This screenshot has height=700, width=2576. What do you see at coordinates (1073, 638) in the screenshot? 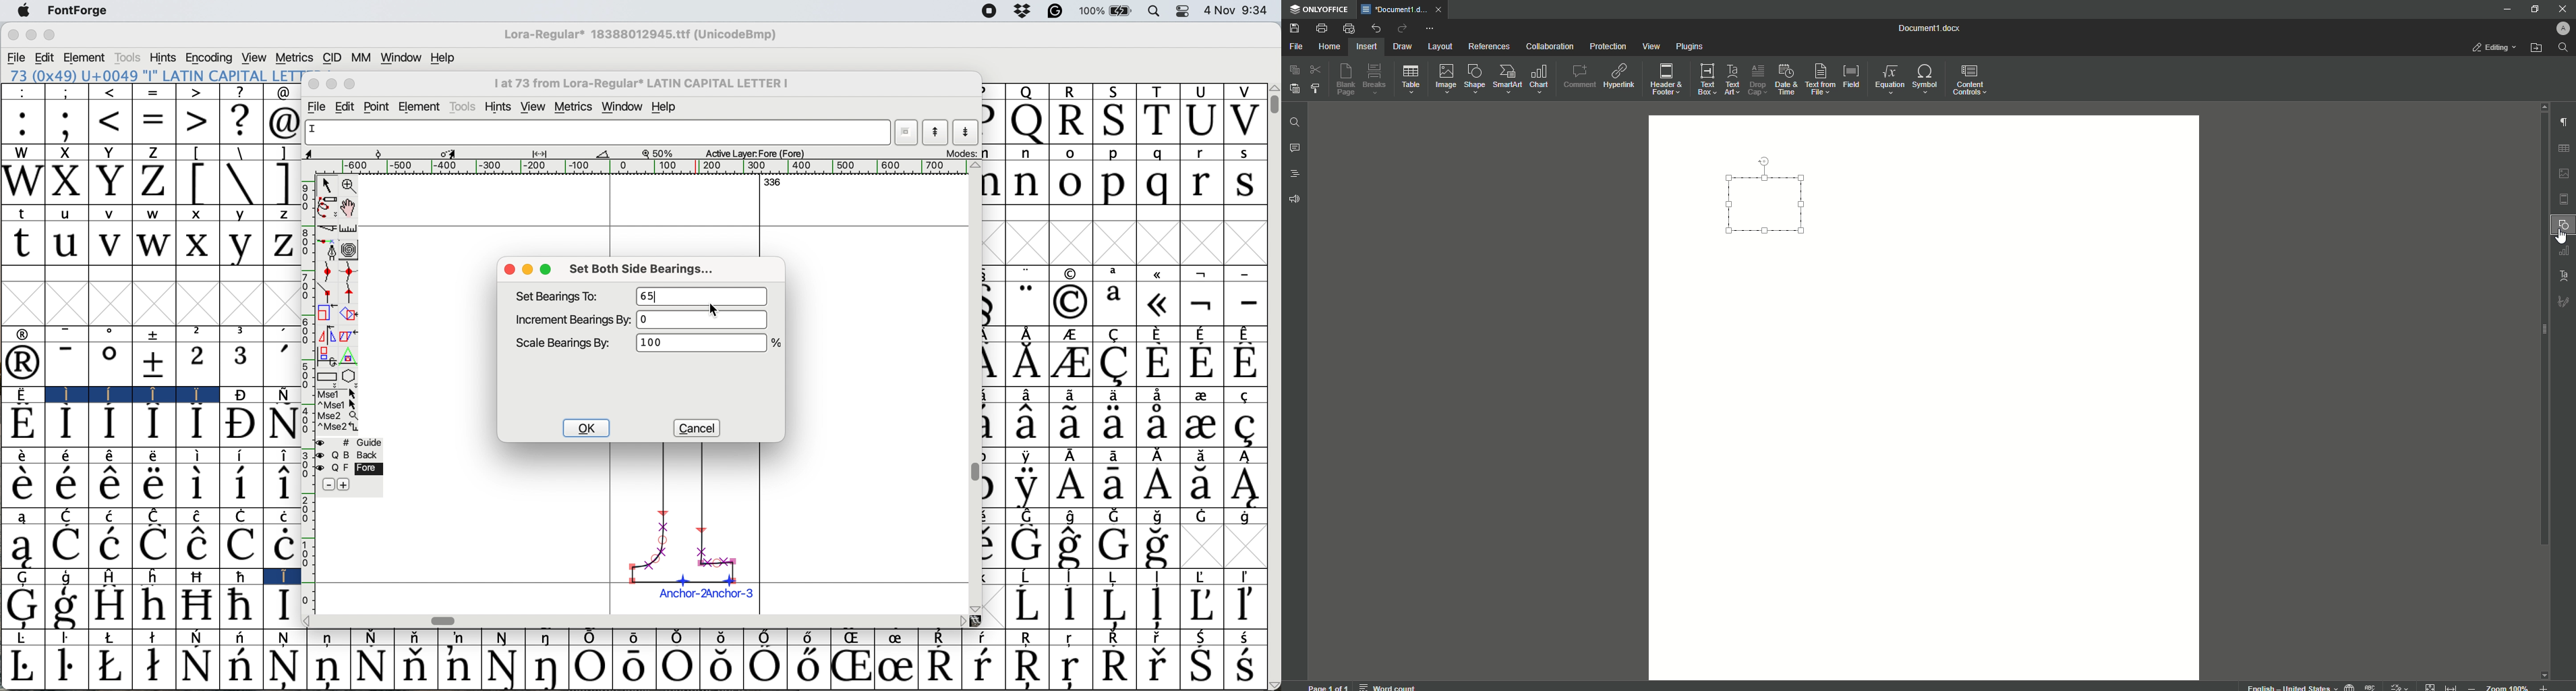
I see `Symbol` at bounding box center [1073, 638].